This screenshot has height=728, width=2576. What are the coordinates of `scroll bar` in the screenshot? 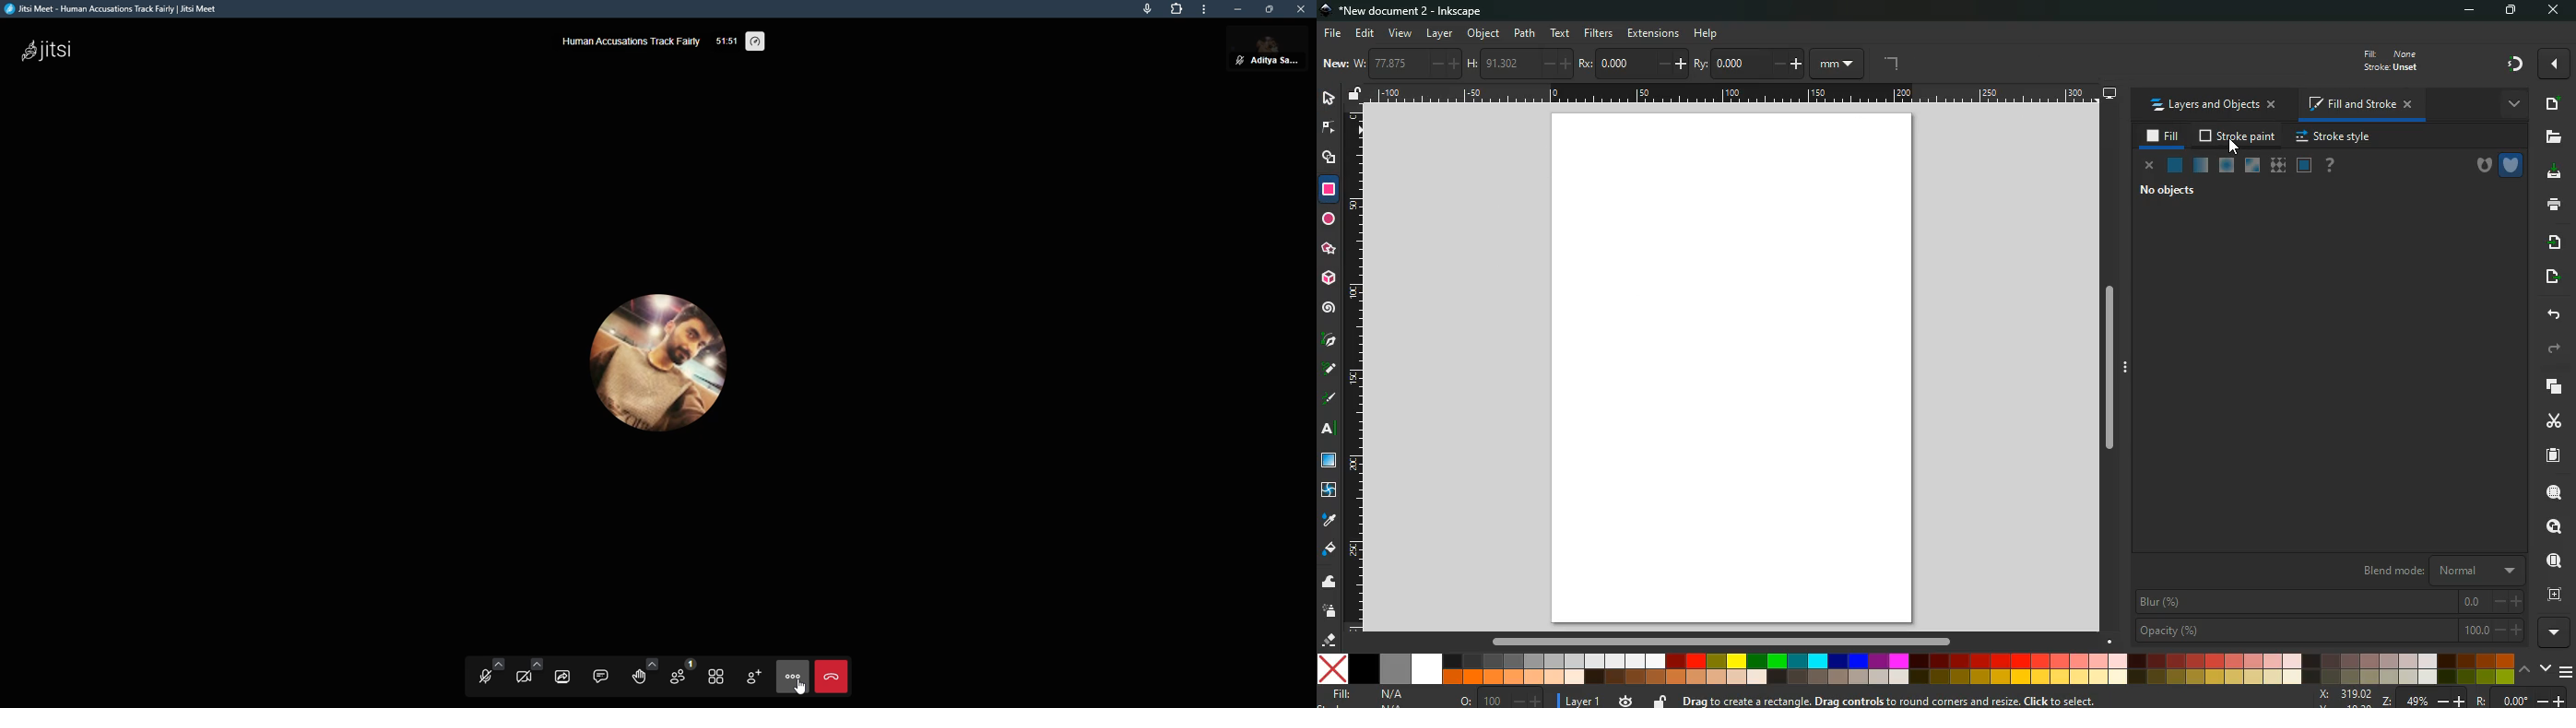 It's located at (1717, 642).